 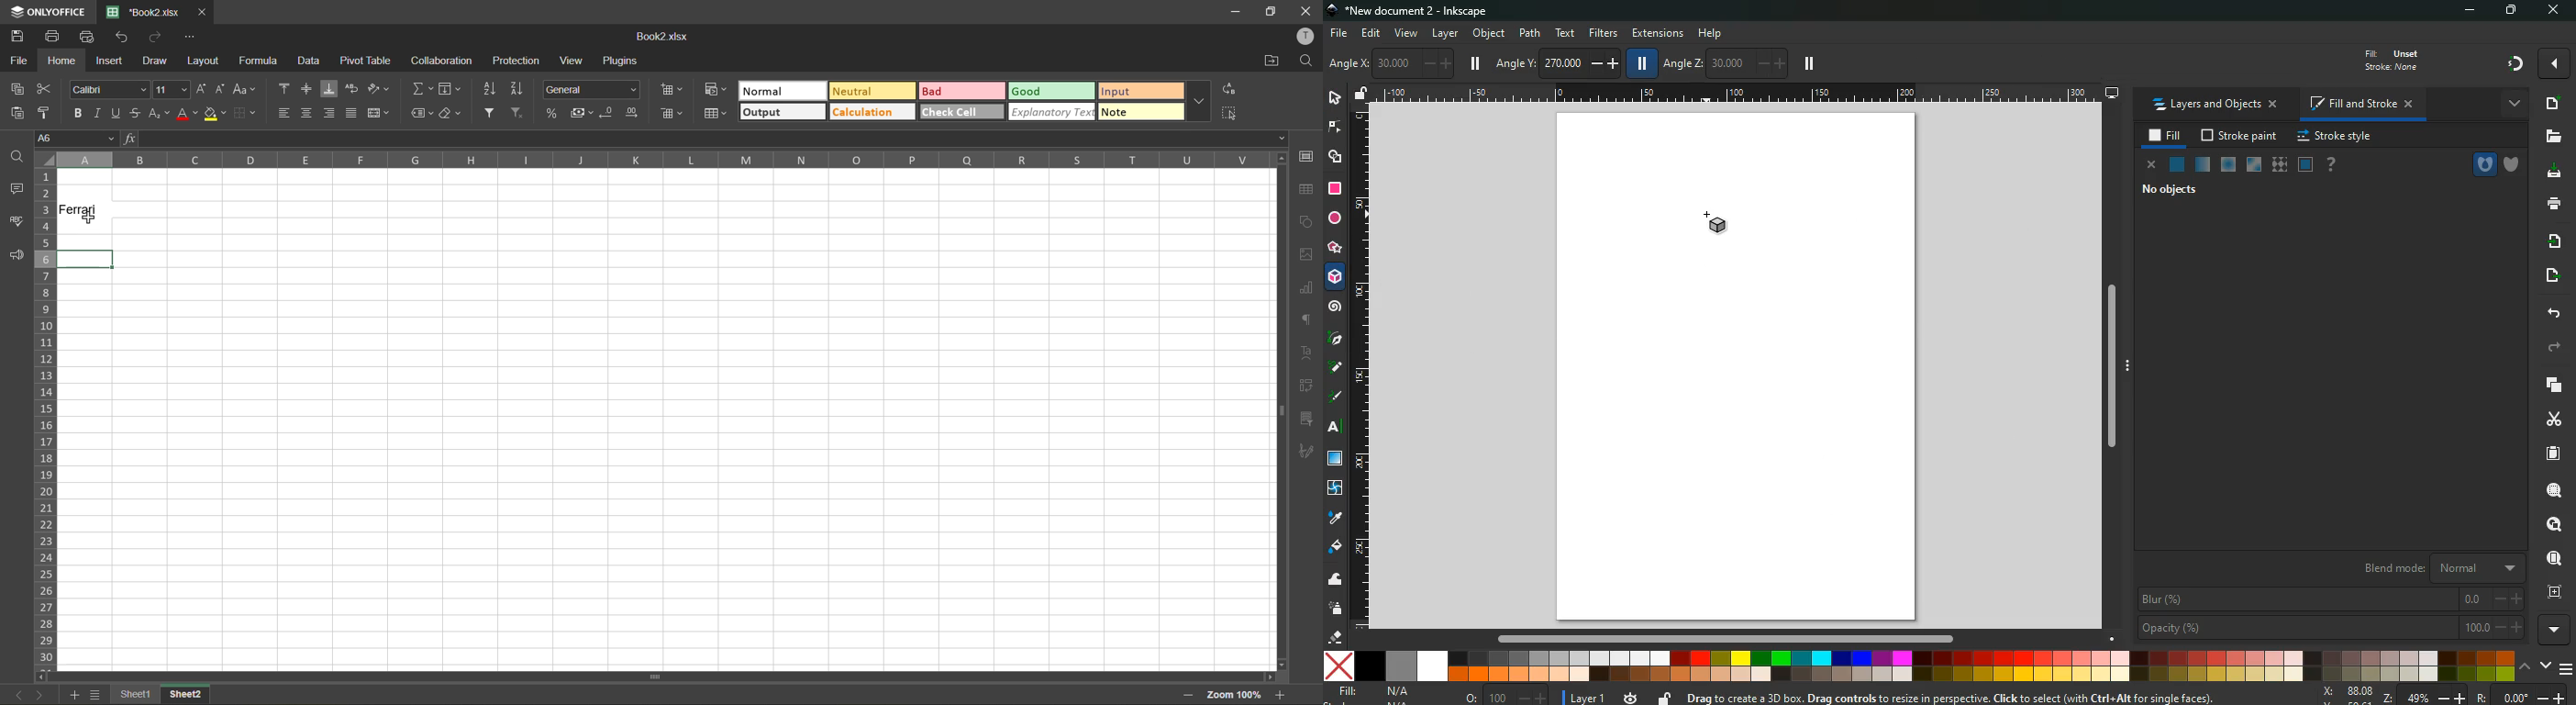 What do you see at coordinates (123, 38) in the screenshot?
I see `undo` at bounding box center [123, 38].